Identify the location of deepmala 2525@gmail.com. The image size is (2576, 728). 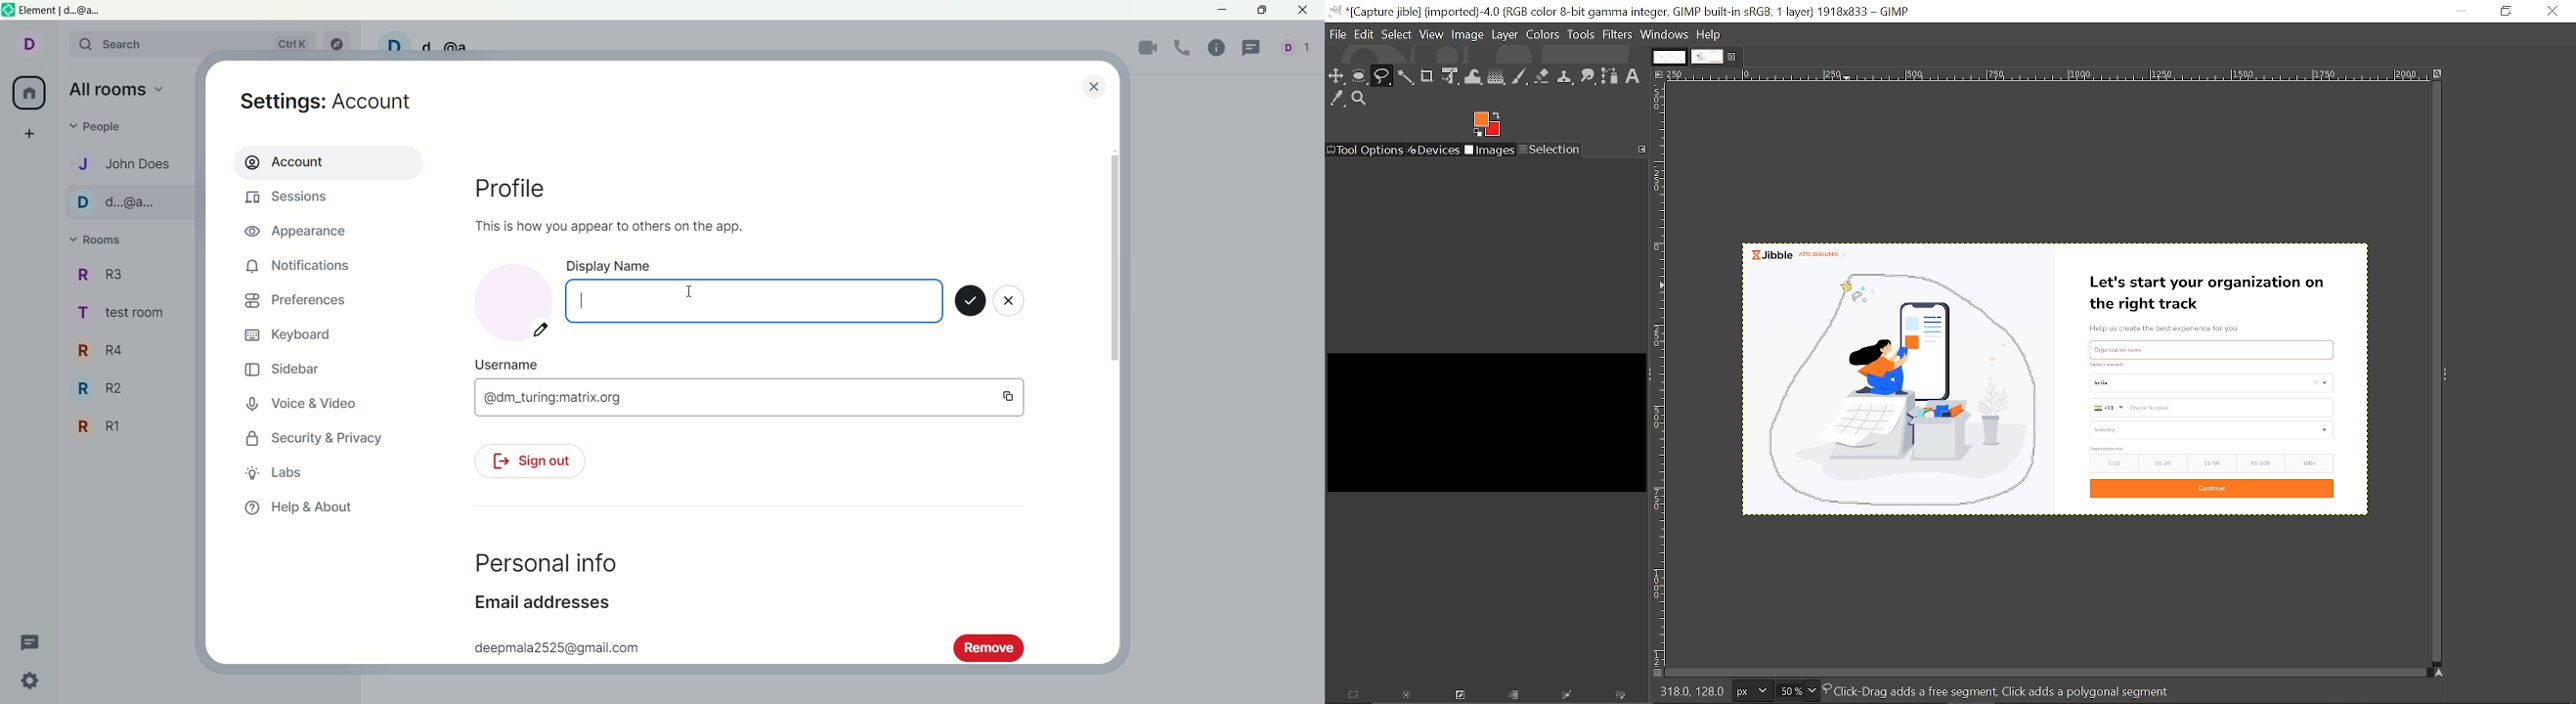
(553, 645).